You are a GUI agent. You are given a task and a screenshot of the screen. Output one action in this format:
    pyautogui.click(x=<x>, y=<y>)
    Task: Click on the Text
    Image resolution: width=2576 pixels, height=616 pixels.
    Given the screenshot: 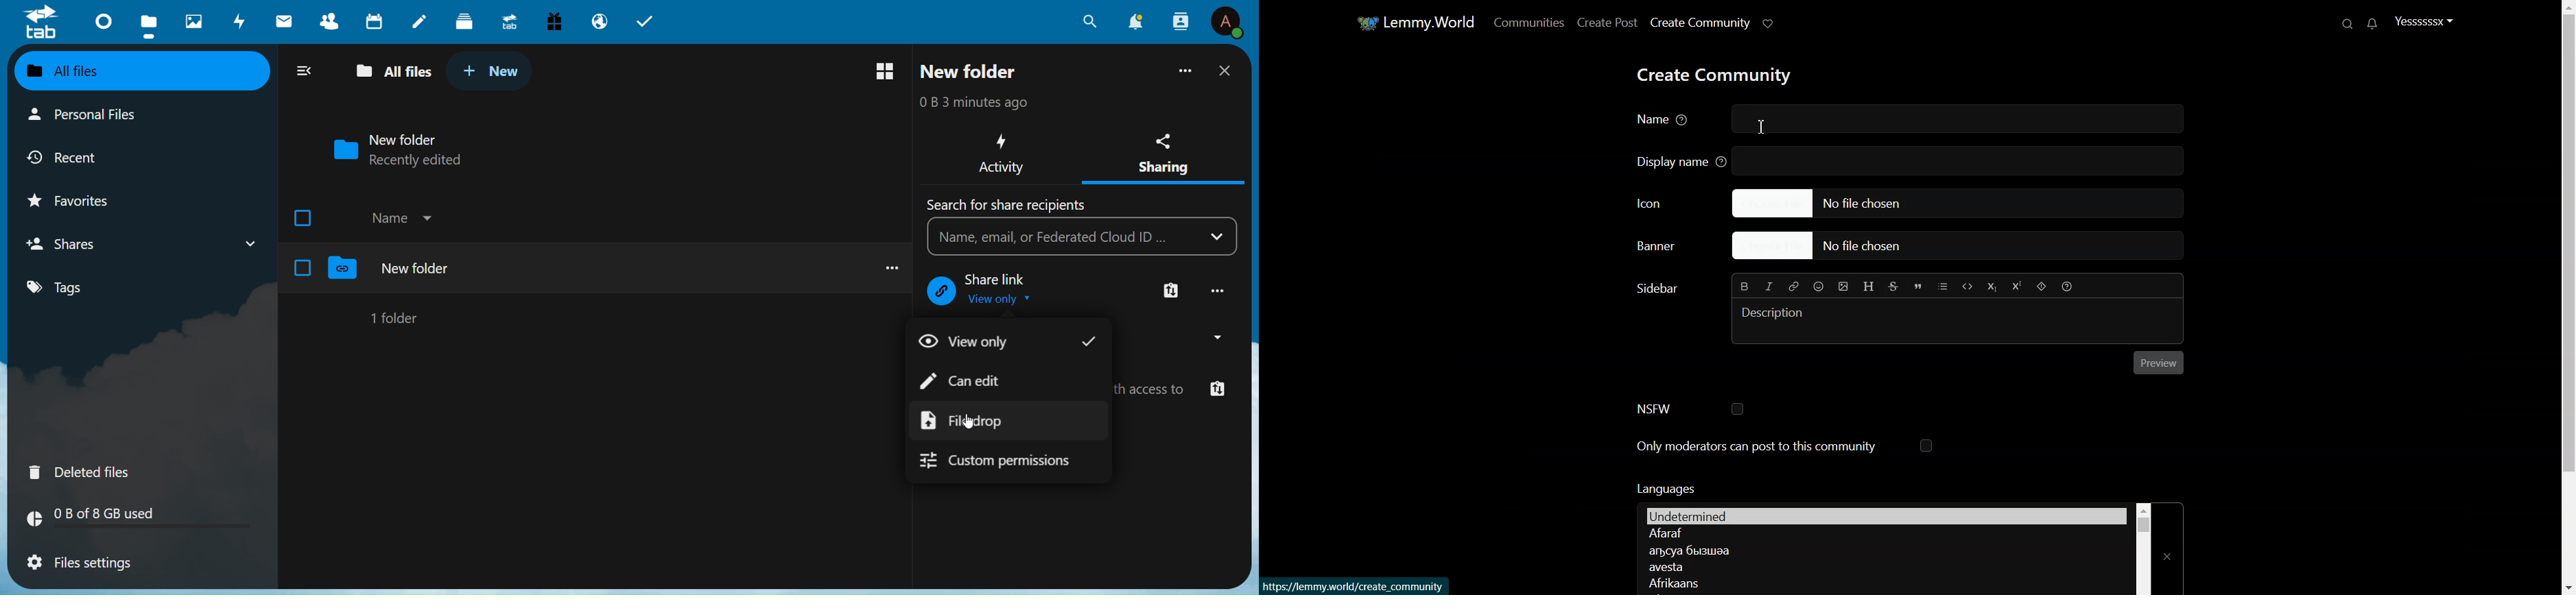 What is the action you would take?
    pyautogui.click(x=1001, y=279)
    